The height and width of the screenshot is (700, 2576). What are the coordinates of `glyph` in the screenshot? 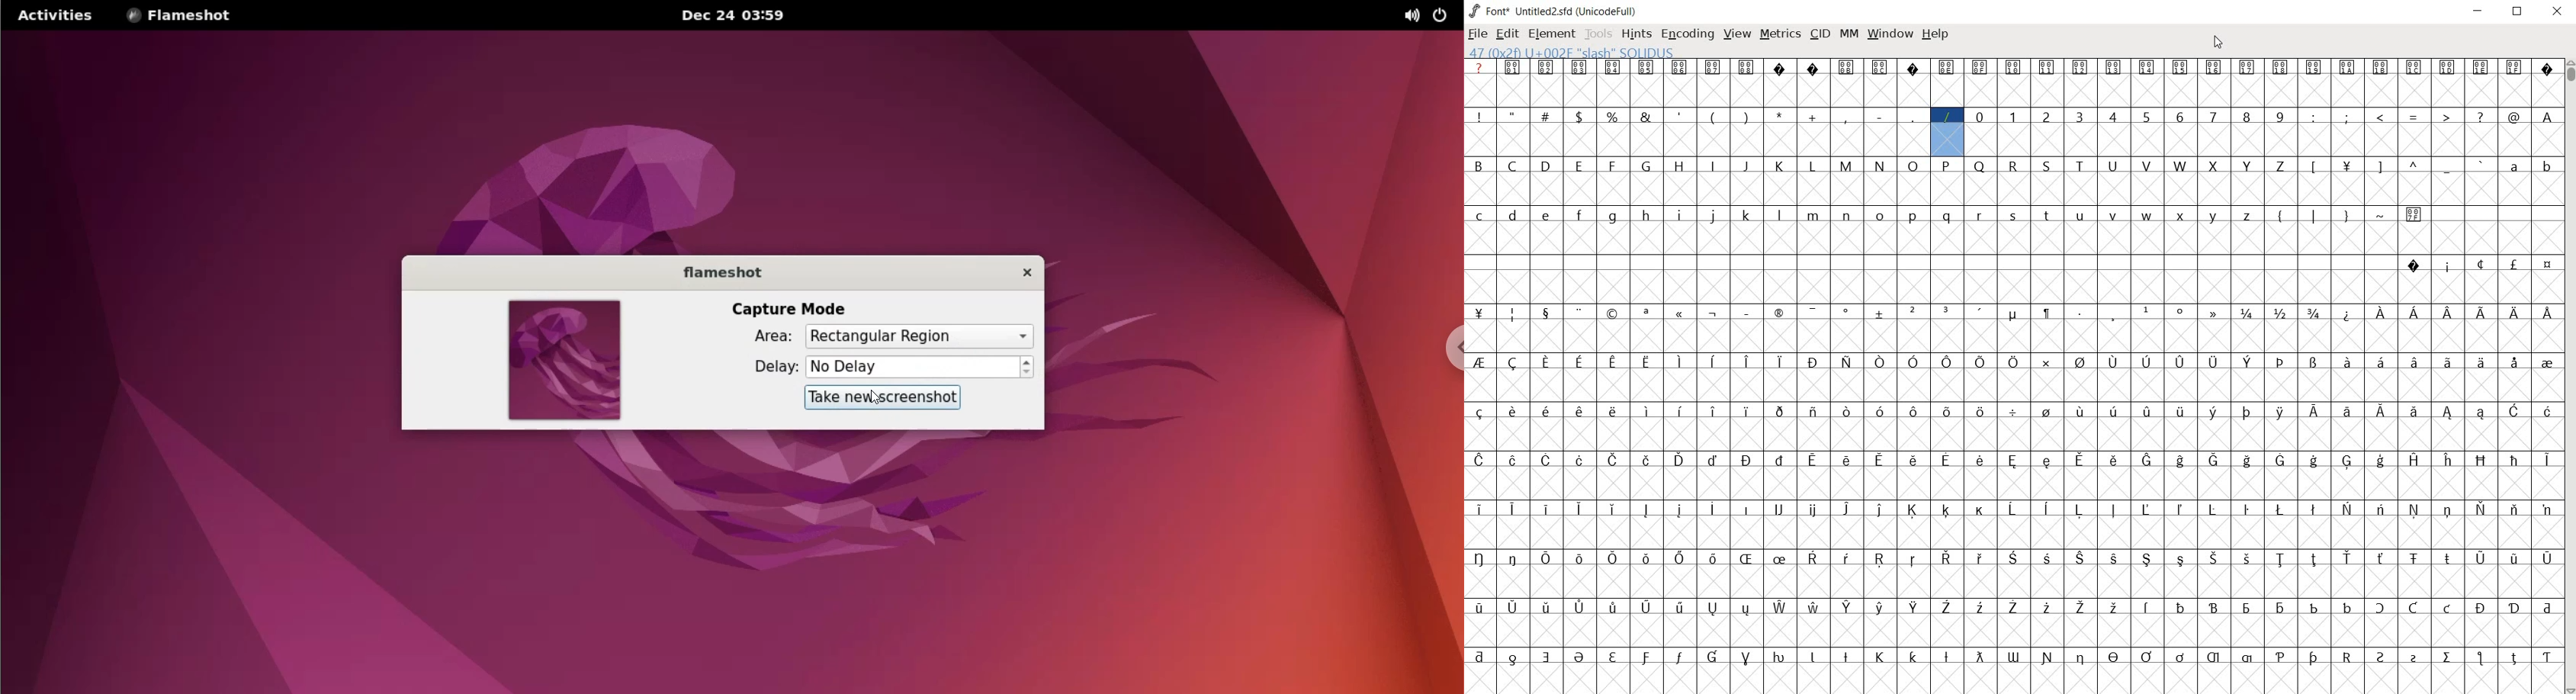 It's located at (1780, 115).